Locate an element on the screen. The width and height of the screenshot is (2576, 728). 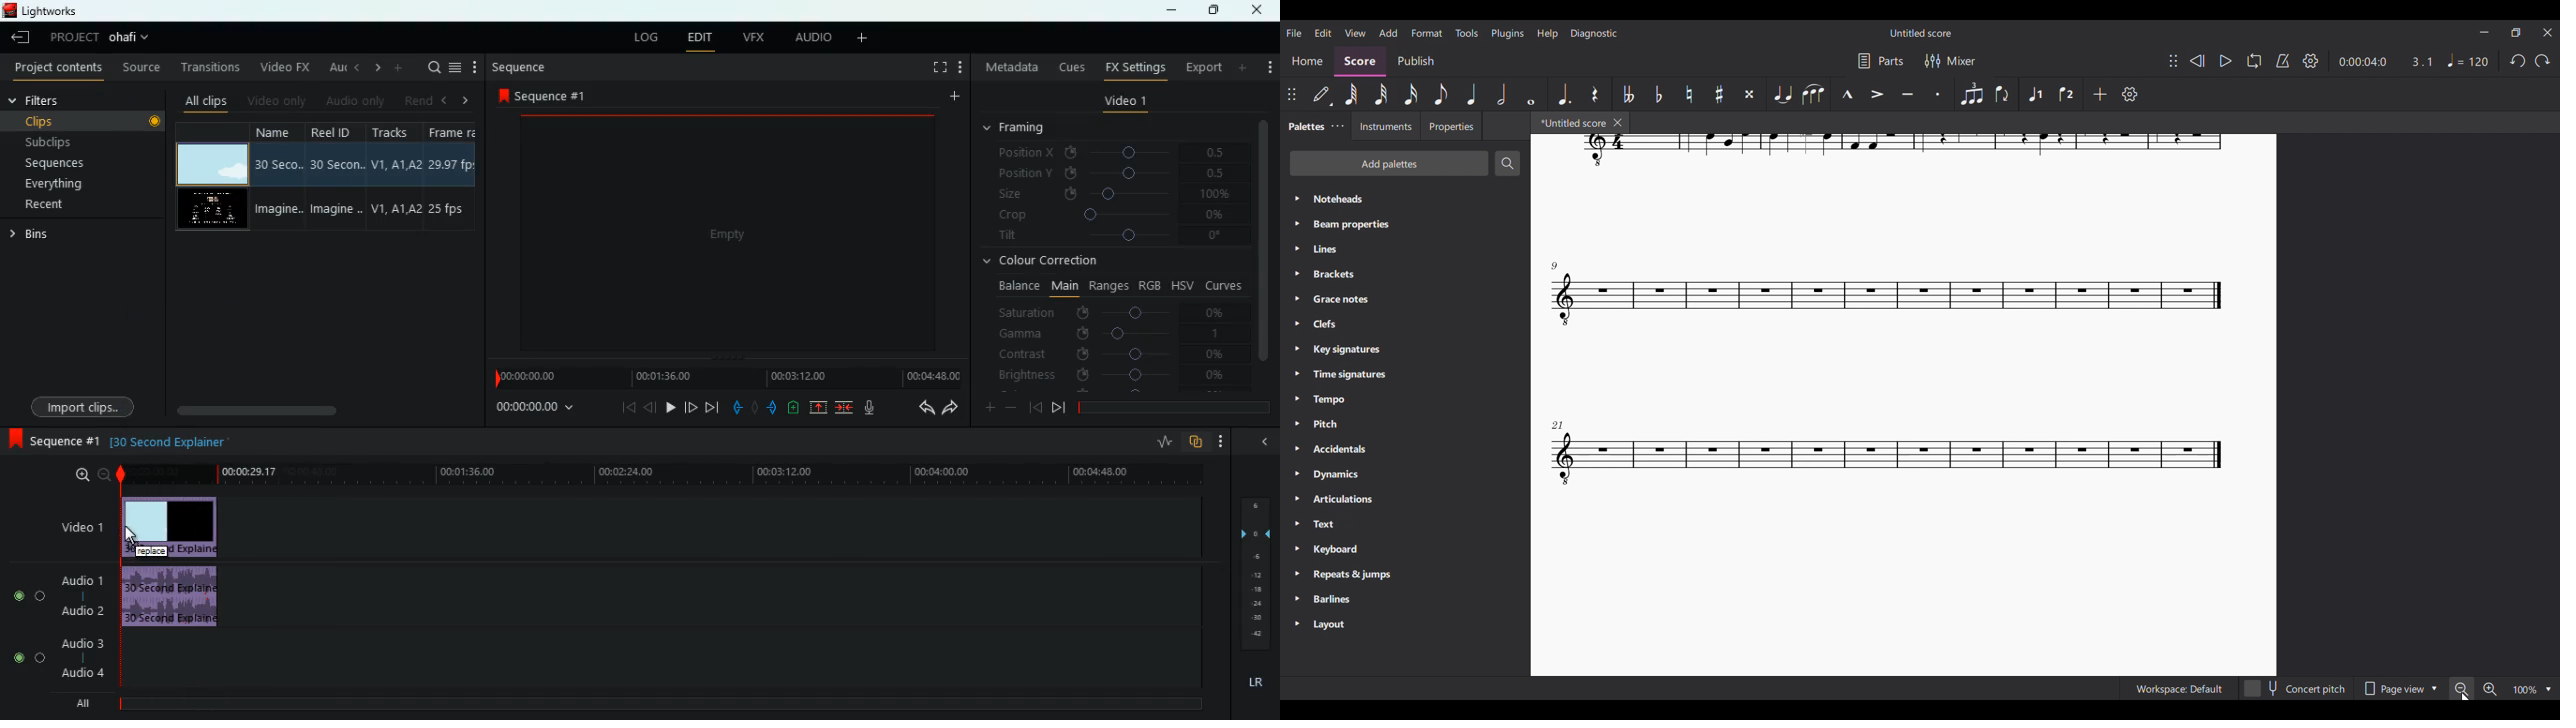
close is located at coordinates (1259, 10).